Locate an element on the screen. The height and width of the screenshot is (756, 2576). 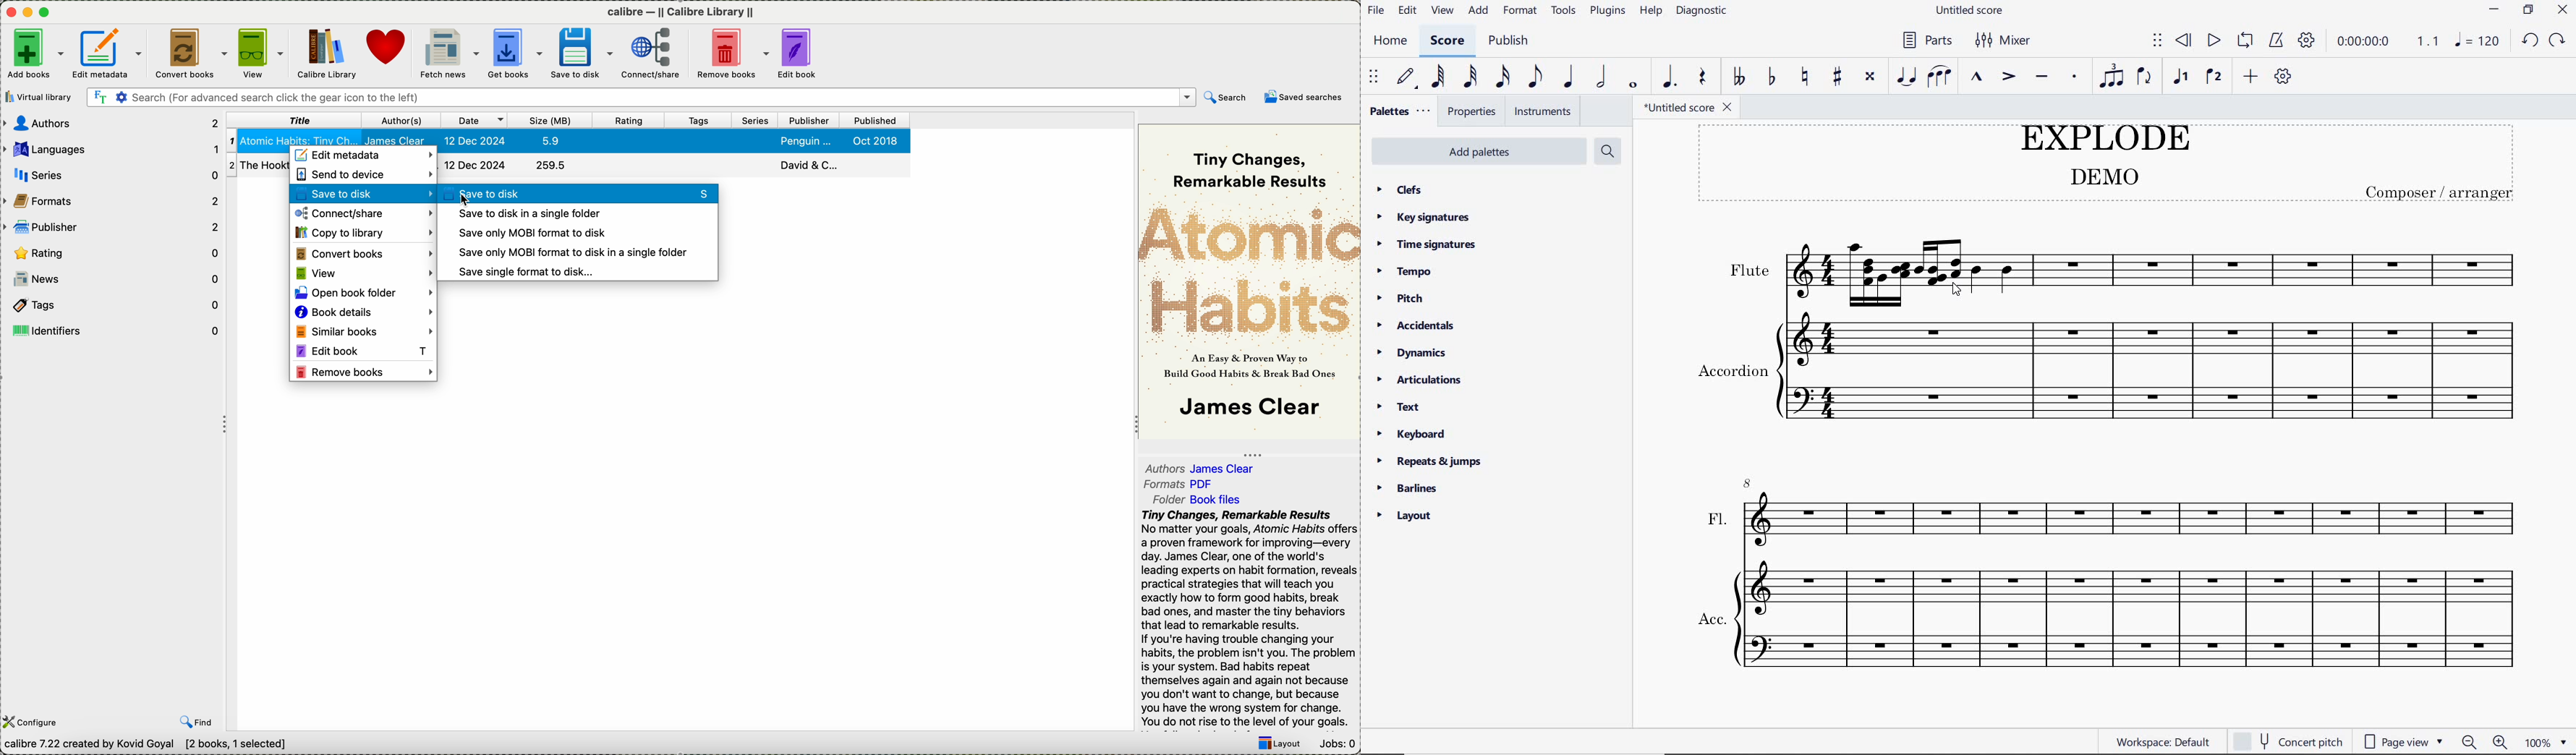
workspace: default is located at coordinates (2157, 739).